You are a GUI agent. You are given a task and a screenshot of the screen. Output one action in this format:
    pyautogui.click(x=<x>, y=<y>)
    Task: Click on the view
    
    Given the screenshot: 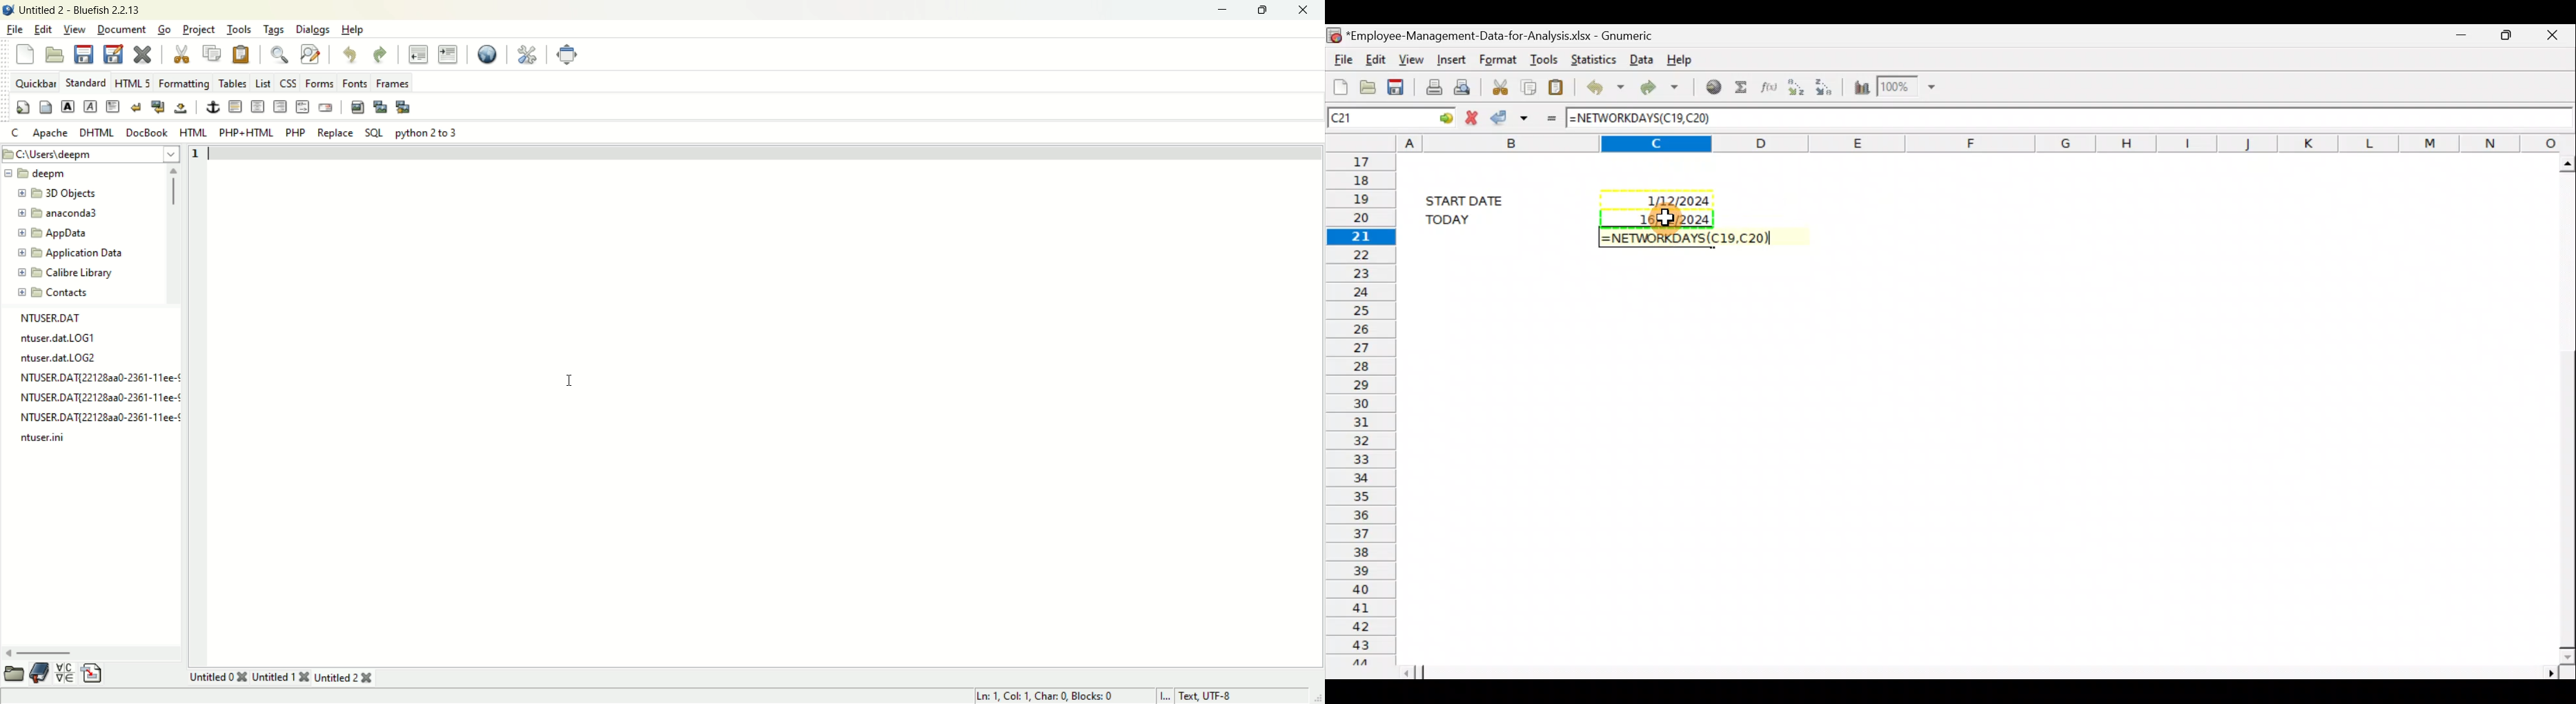 What is the action you would take?
    pyautogui.click(x=76, y=30)
    